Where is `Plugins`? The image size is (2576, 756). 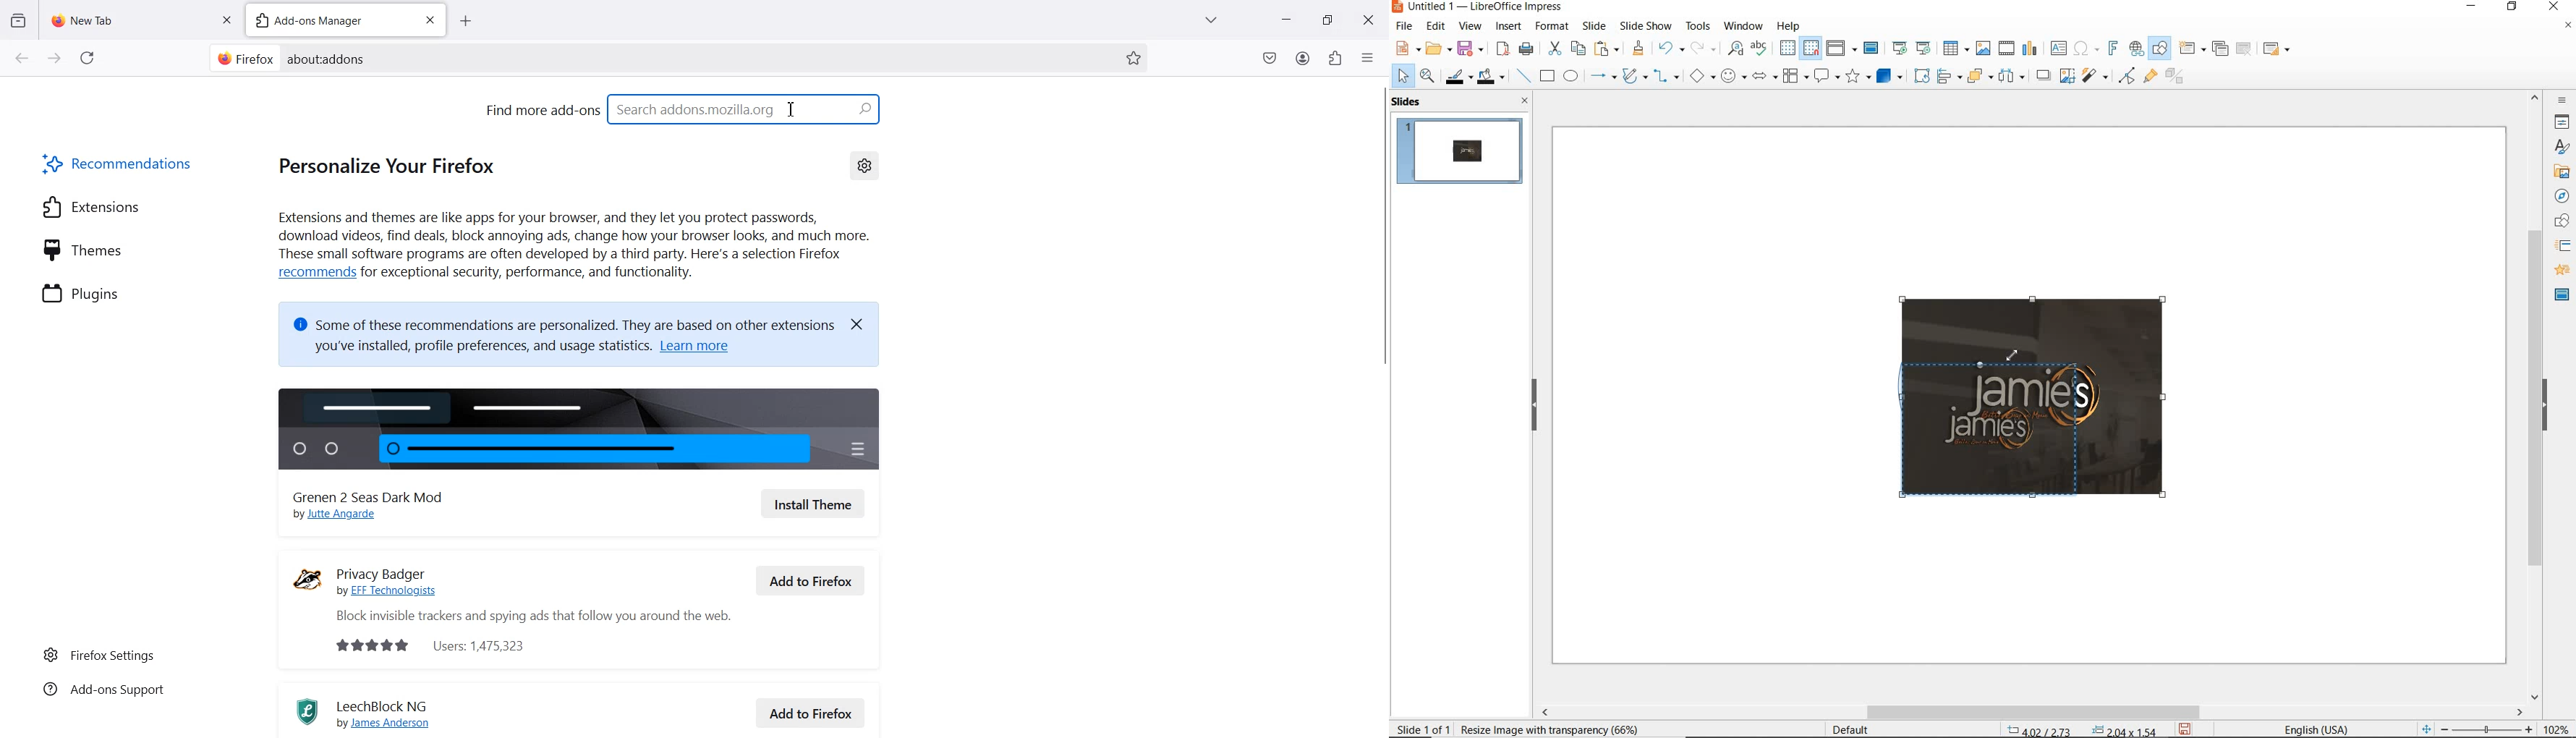 Plugins is located at coordinates (82, 292).